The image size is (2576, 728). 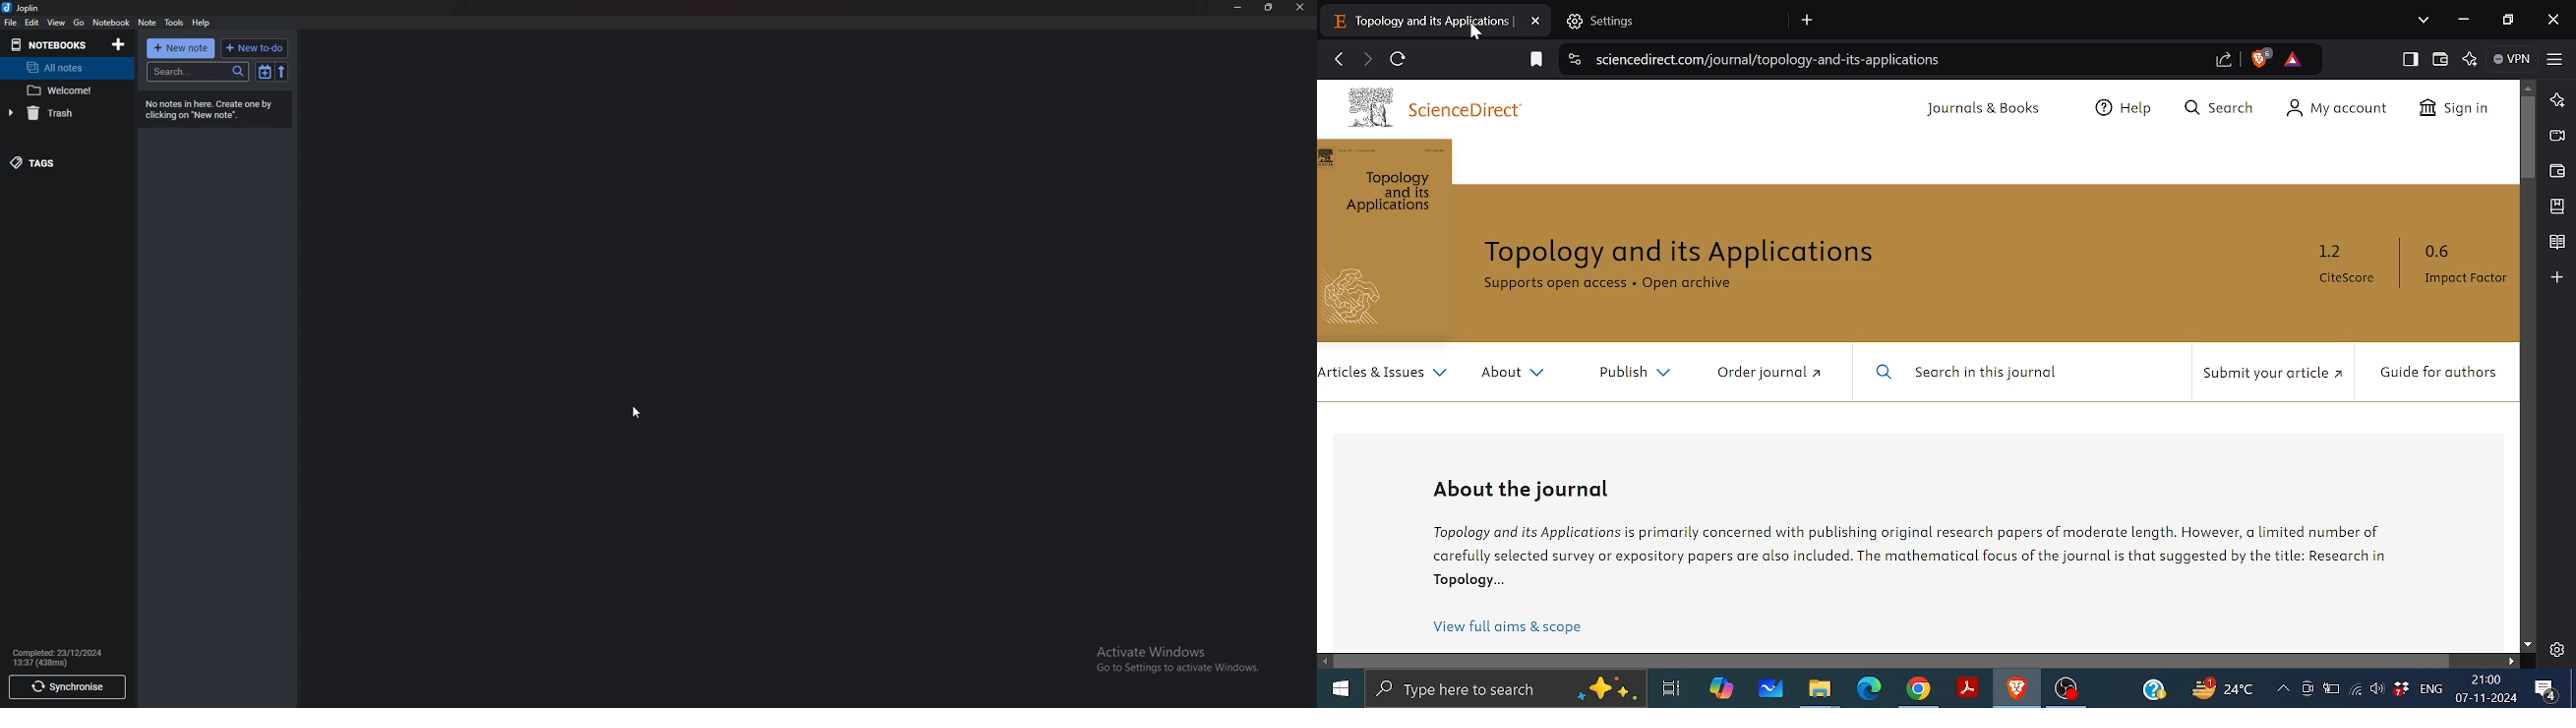 I want to click on , so click(x=2307, y=689).